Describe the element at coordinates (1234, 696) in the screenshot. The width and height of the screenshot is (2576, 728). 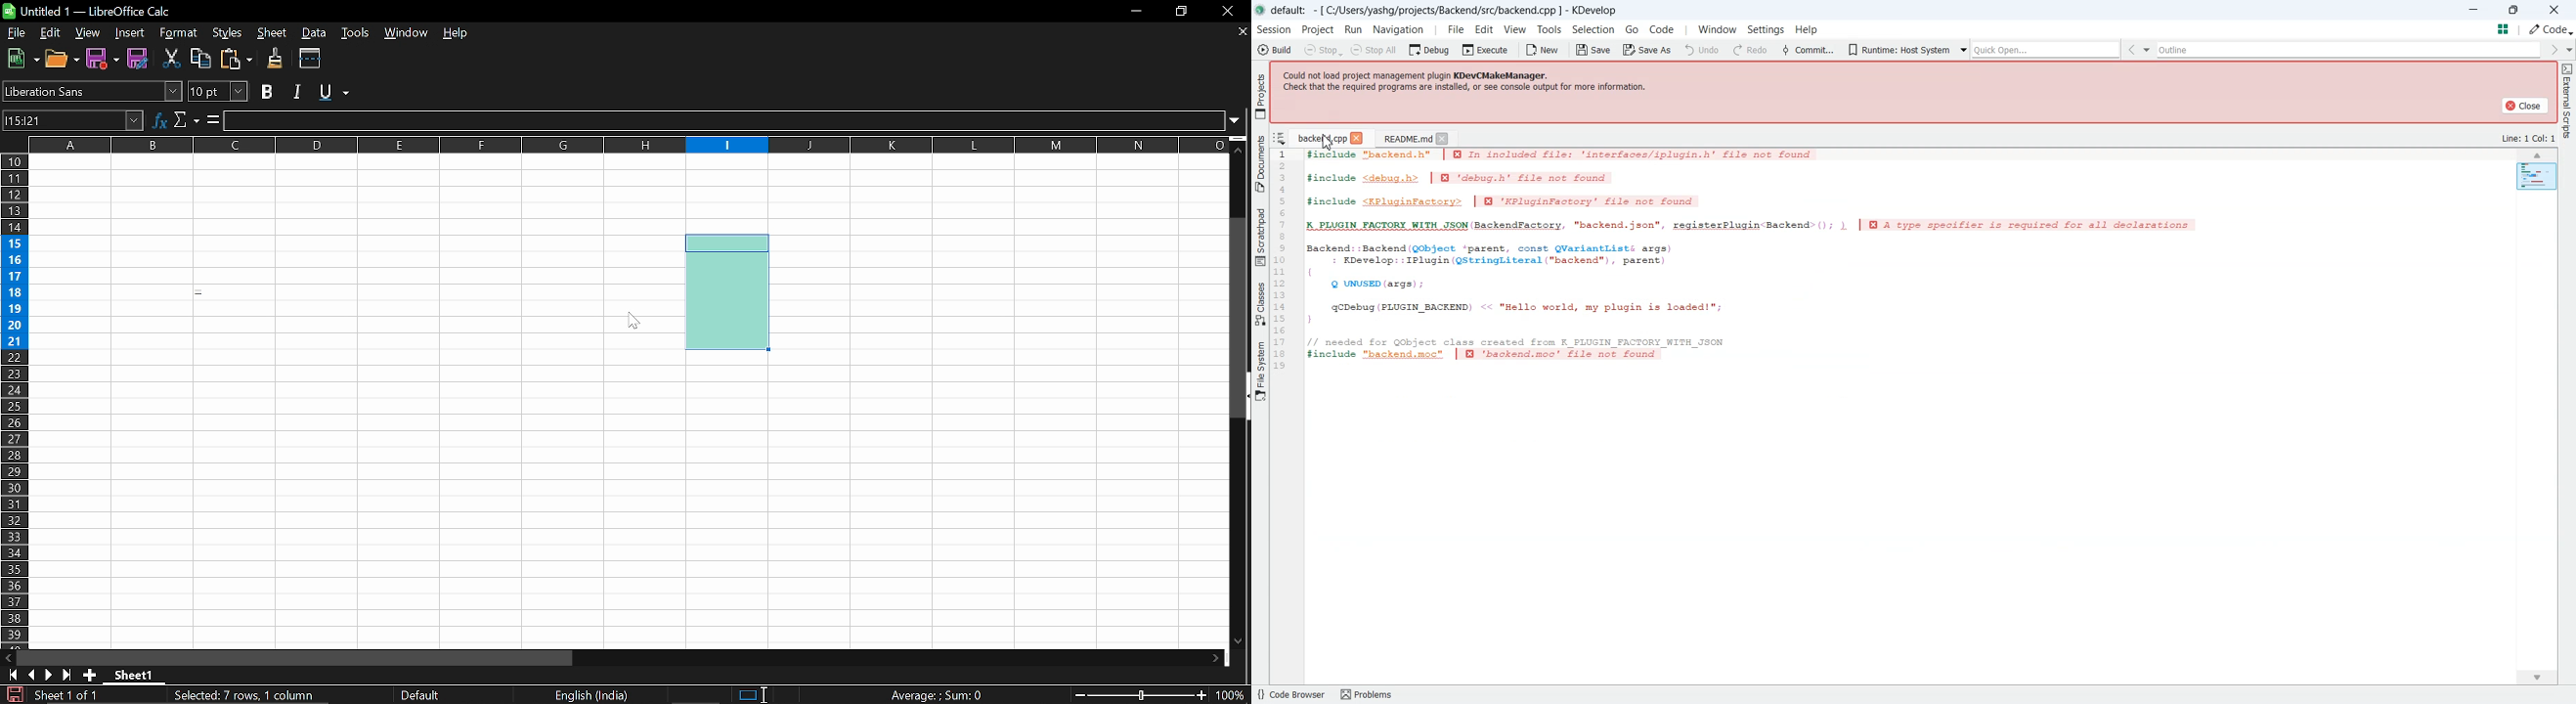
I see `Current Zoom` at that location.